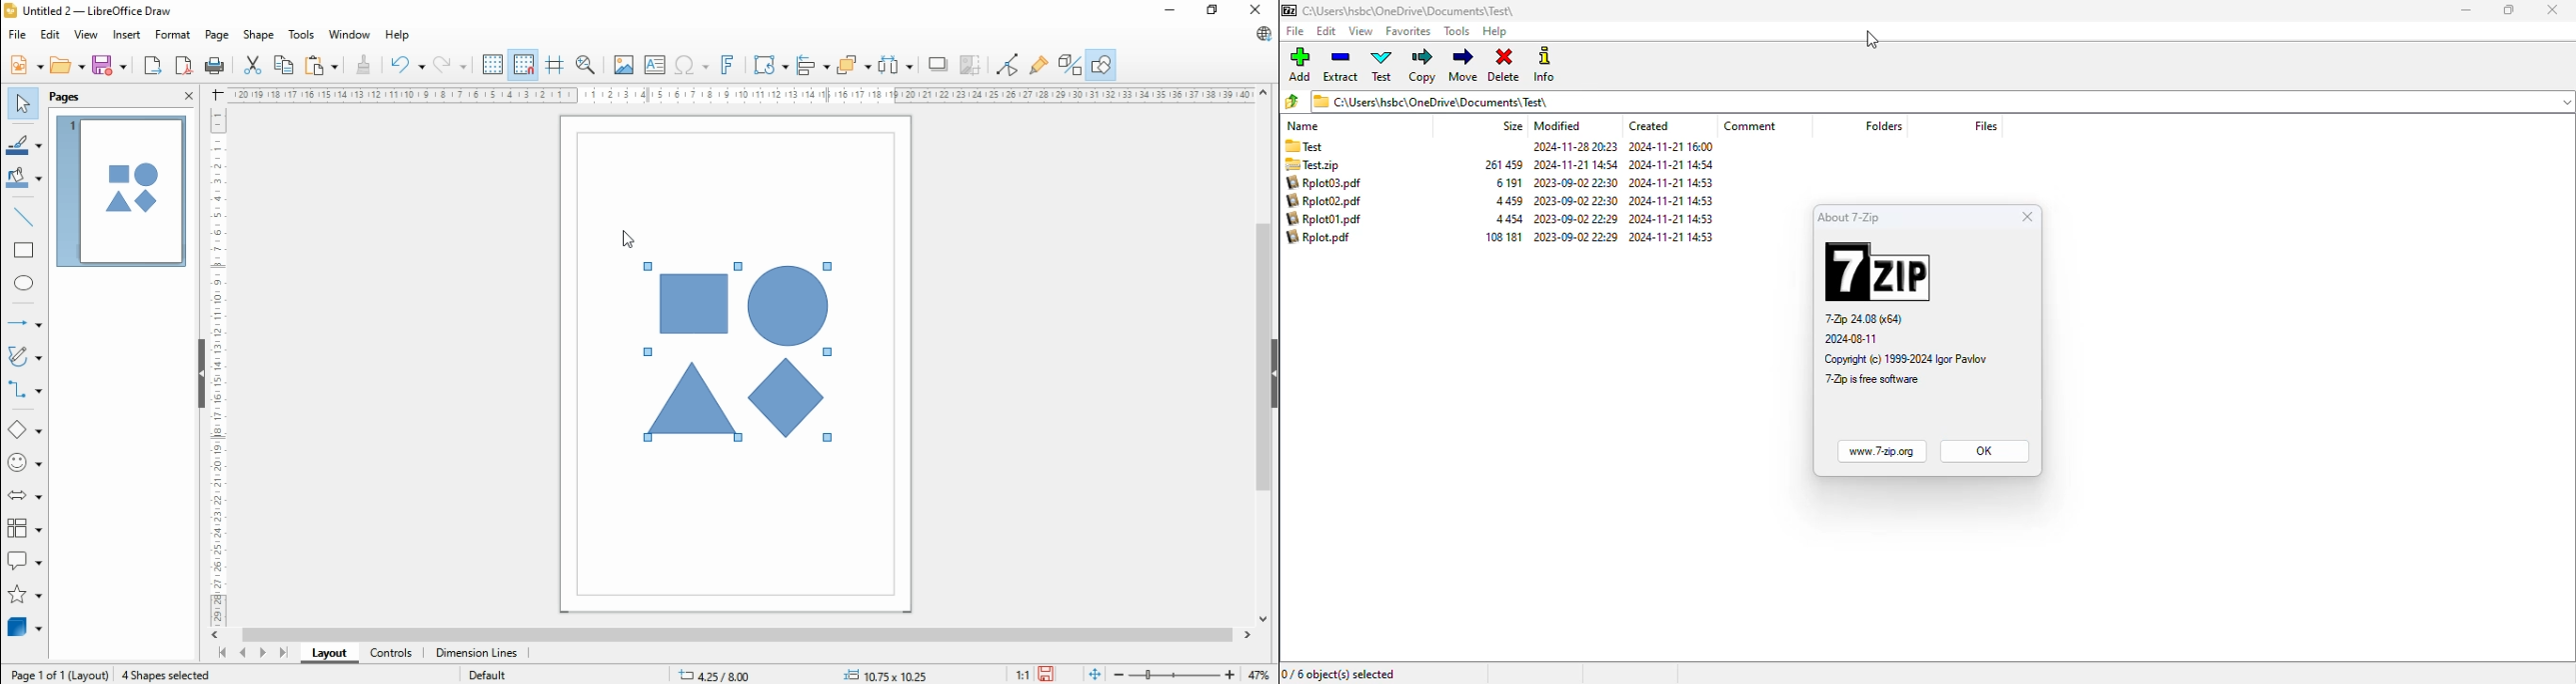  Describe the element at coordinates (811, 64) in the screenshot. I see `align objects` at that location.